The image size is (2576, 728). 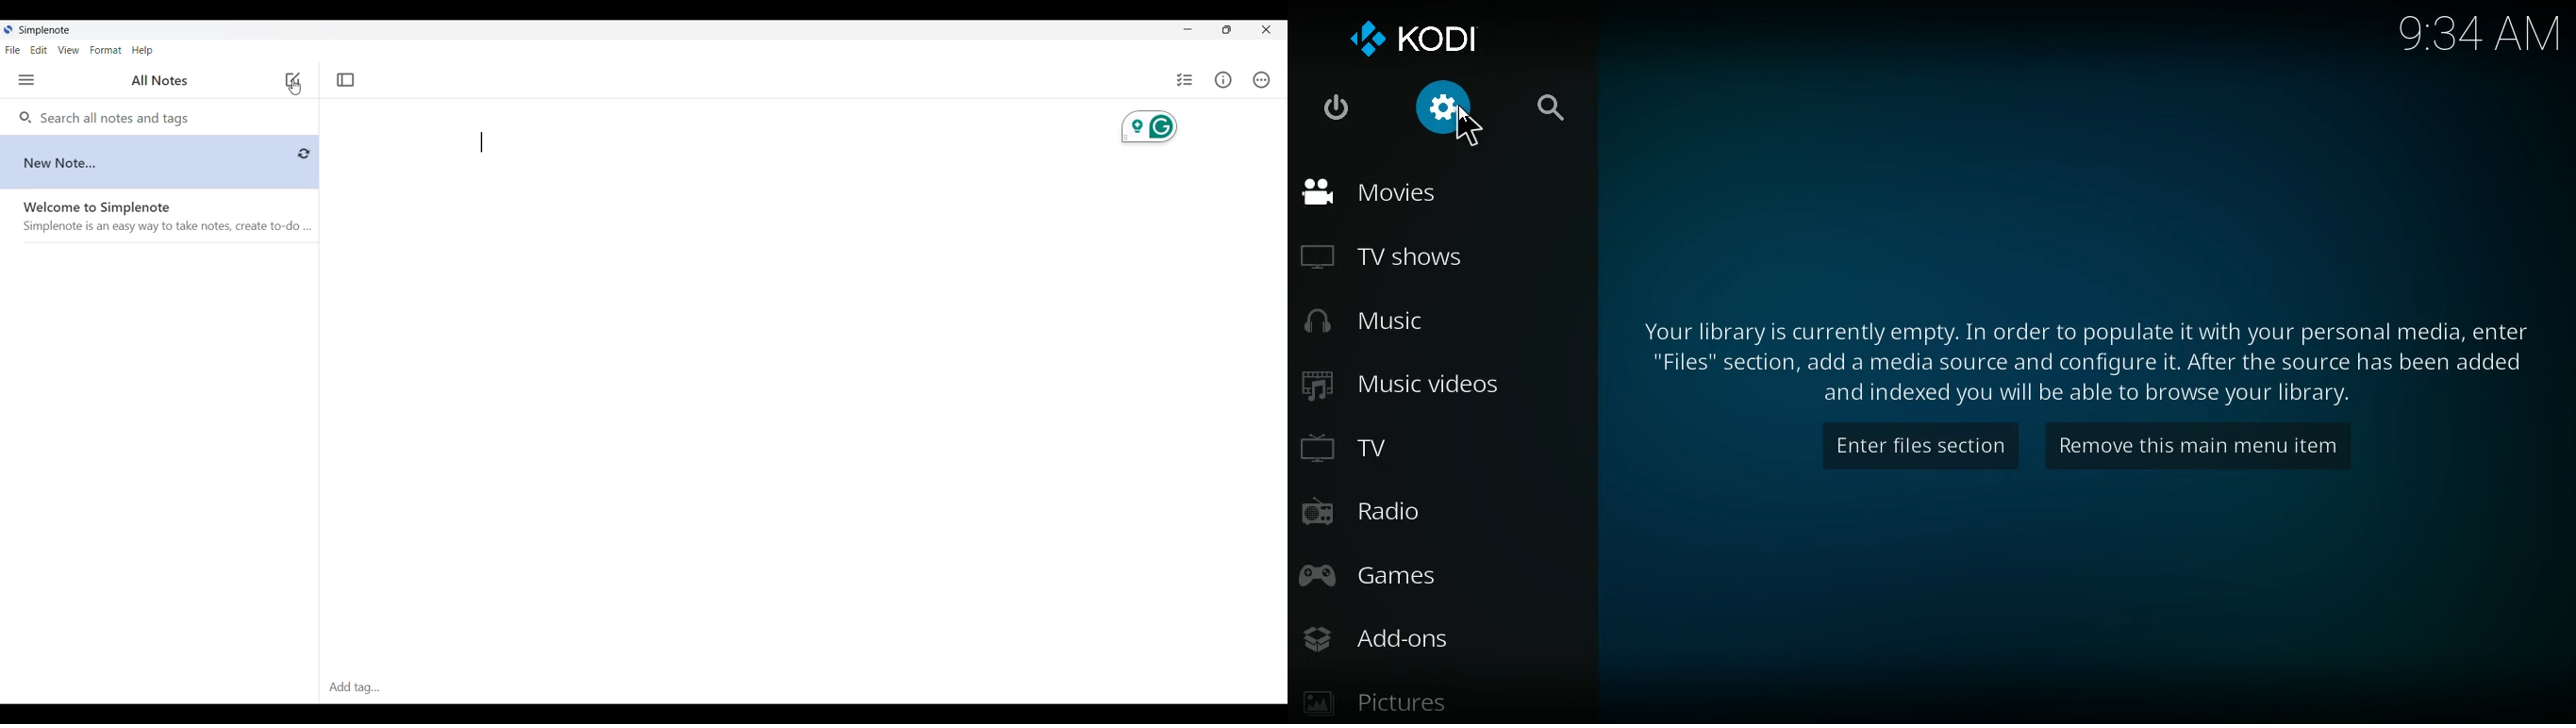 What do you see at coordinates (170, 218) in the screenshot?
I see `Welcome to Simplenote Simplenote is an easy way to take notes, create to-do...` at bounding box center [170, 218].